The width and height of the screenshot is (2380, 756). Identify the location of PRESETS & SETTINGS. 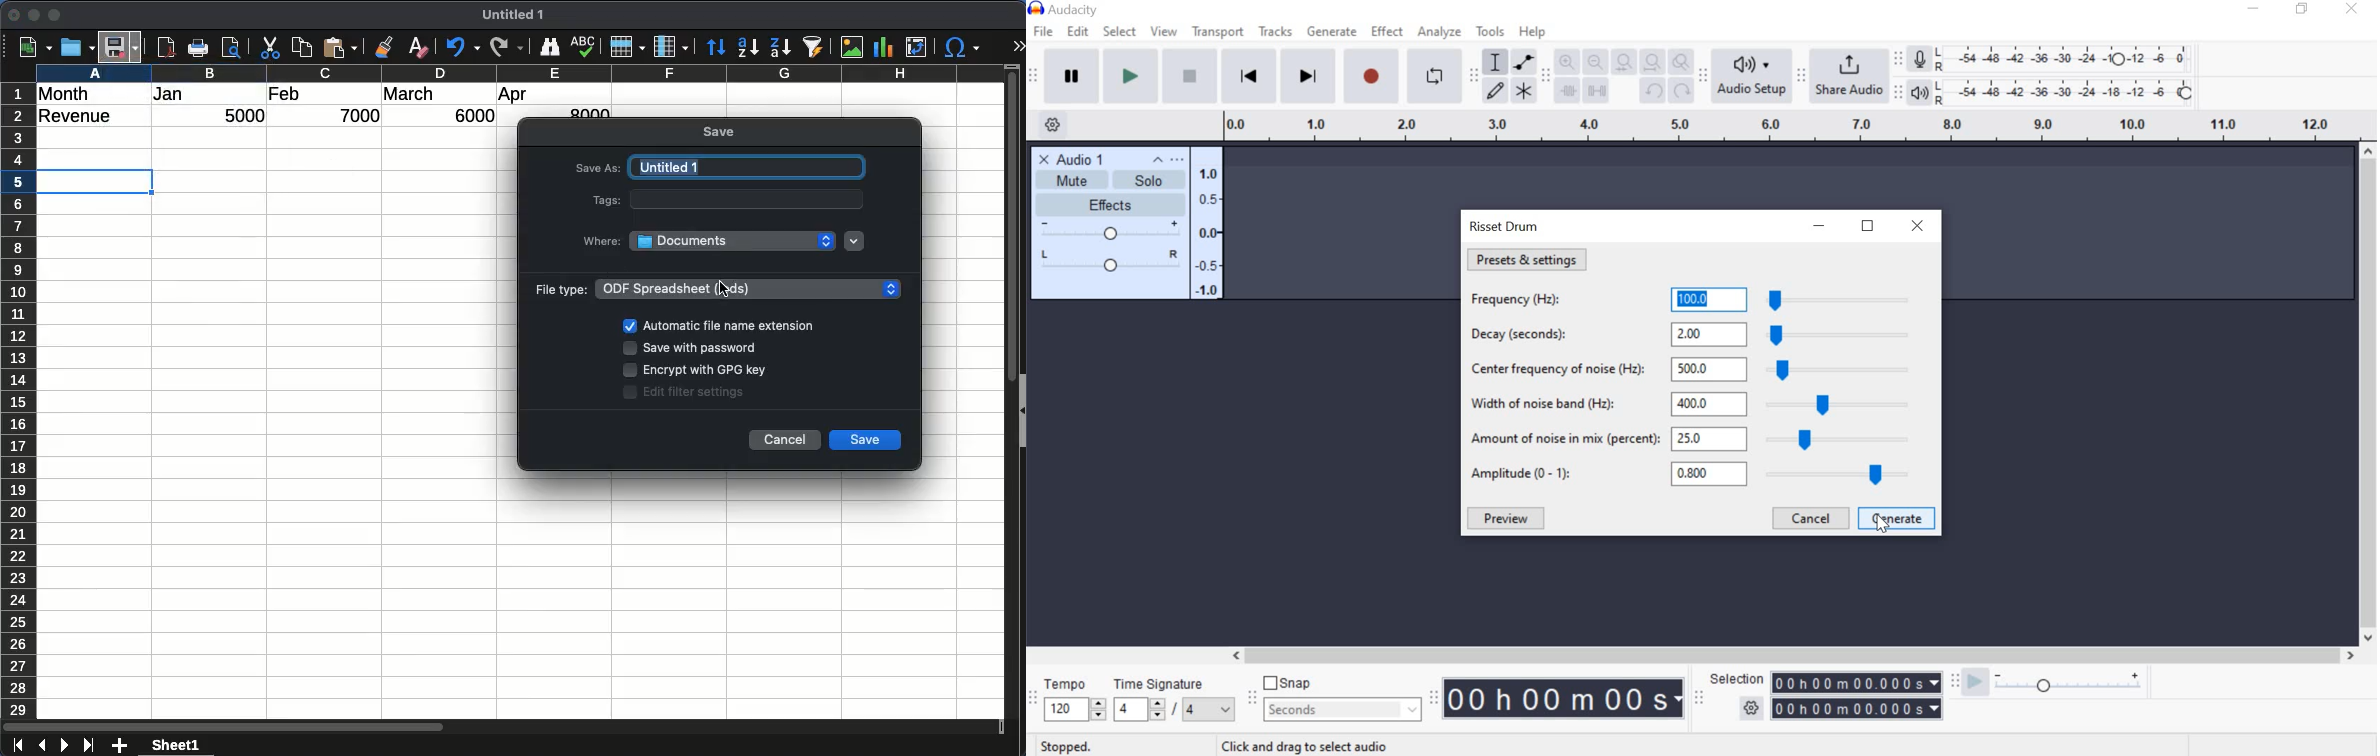
(1528, 259).